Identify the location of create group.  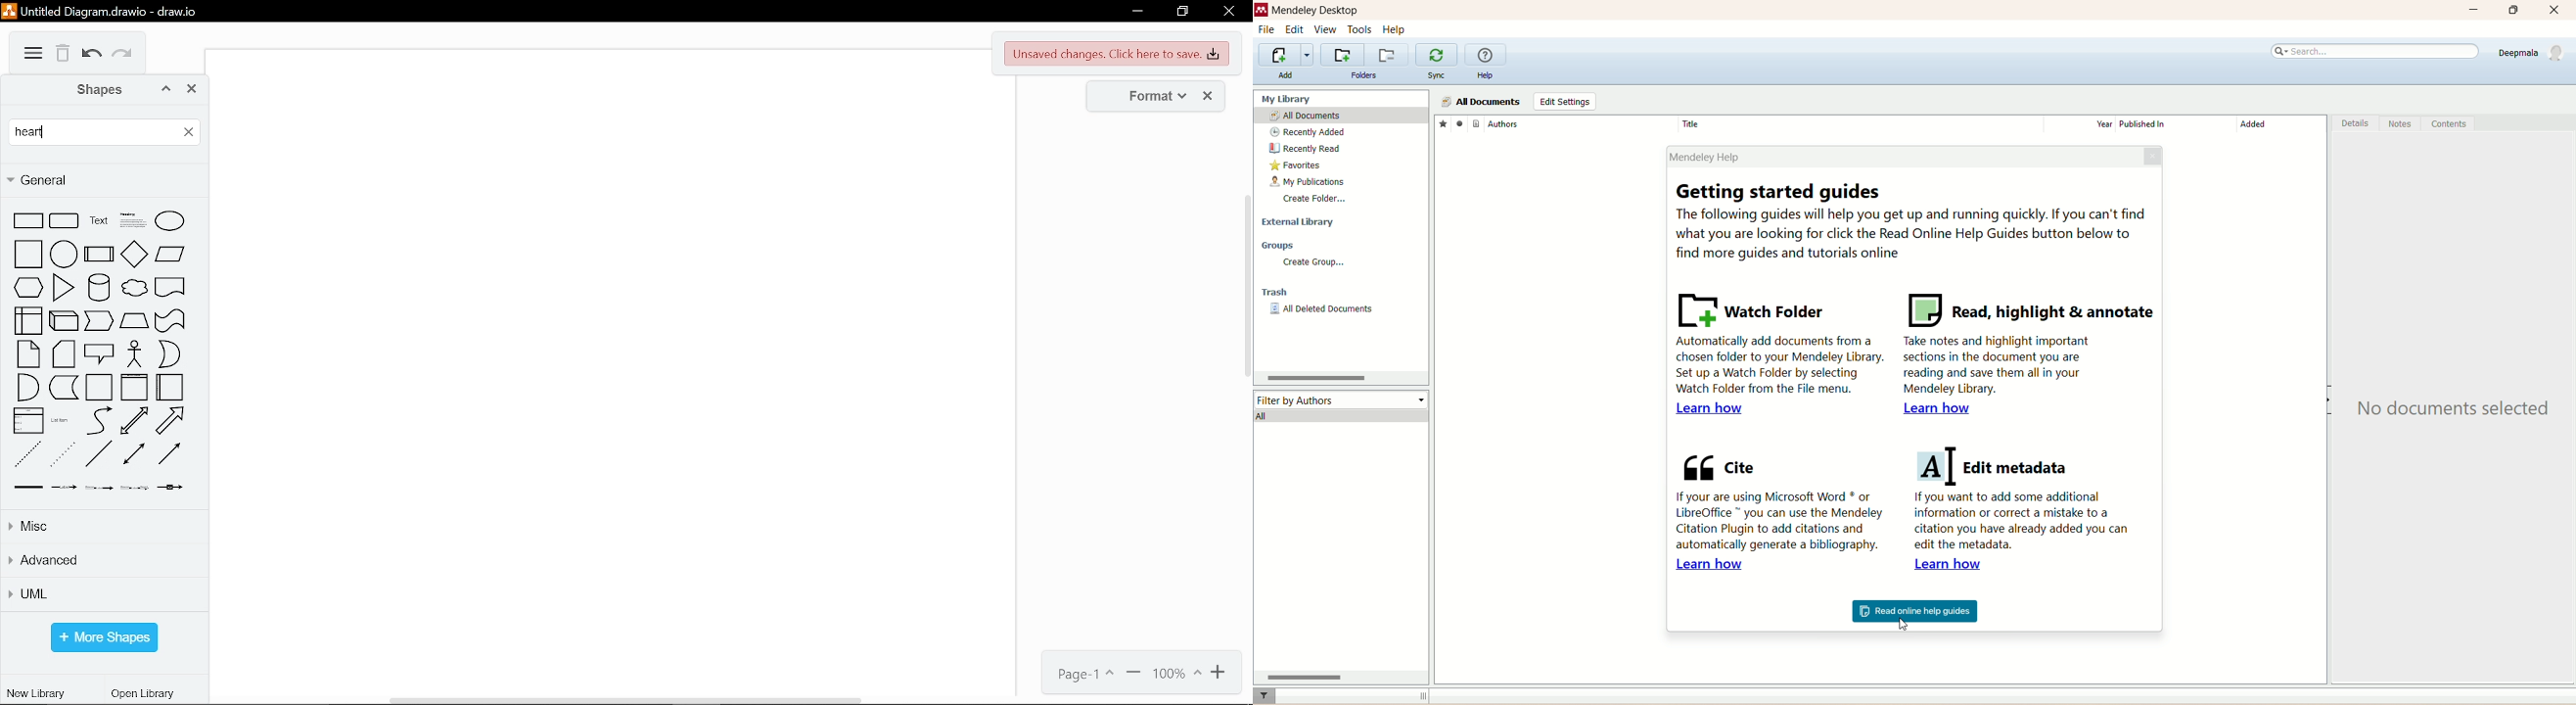
(1316, 263).